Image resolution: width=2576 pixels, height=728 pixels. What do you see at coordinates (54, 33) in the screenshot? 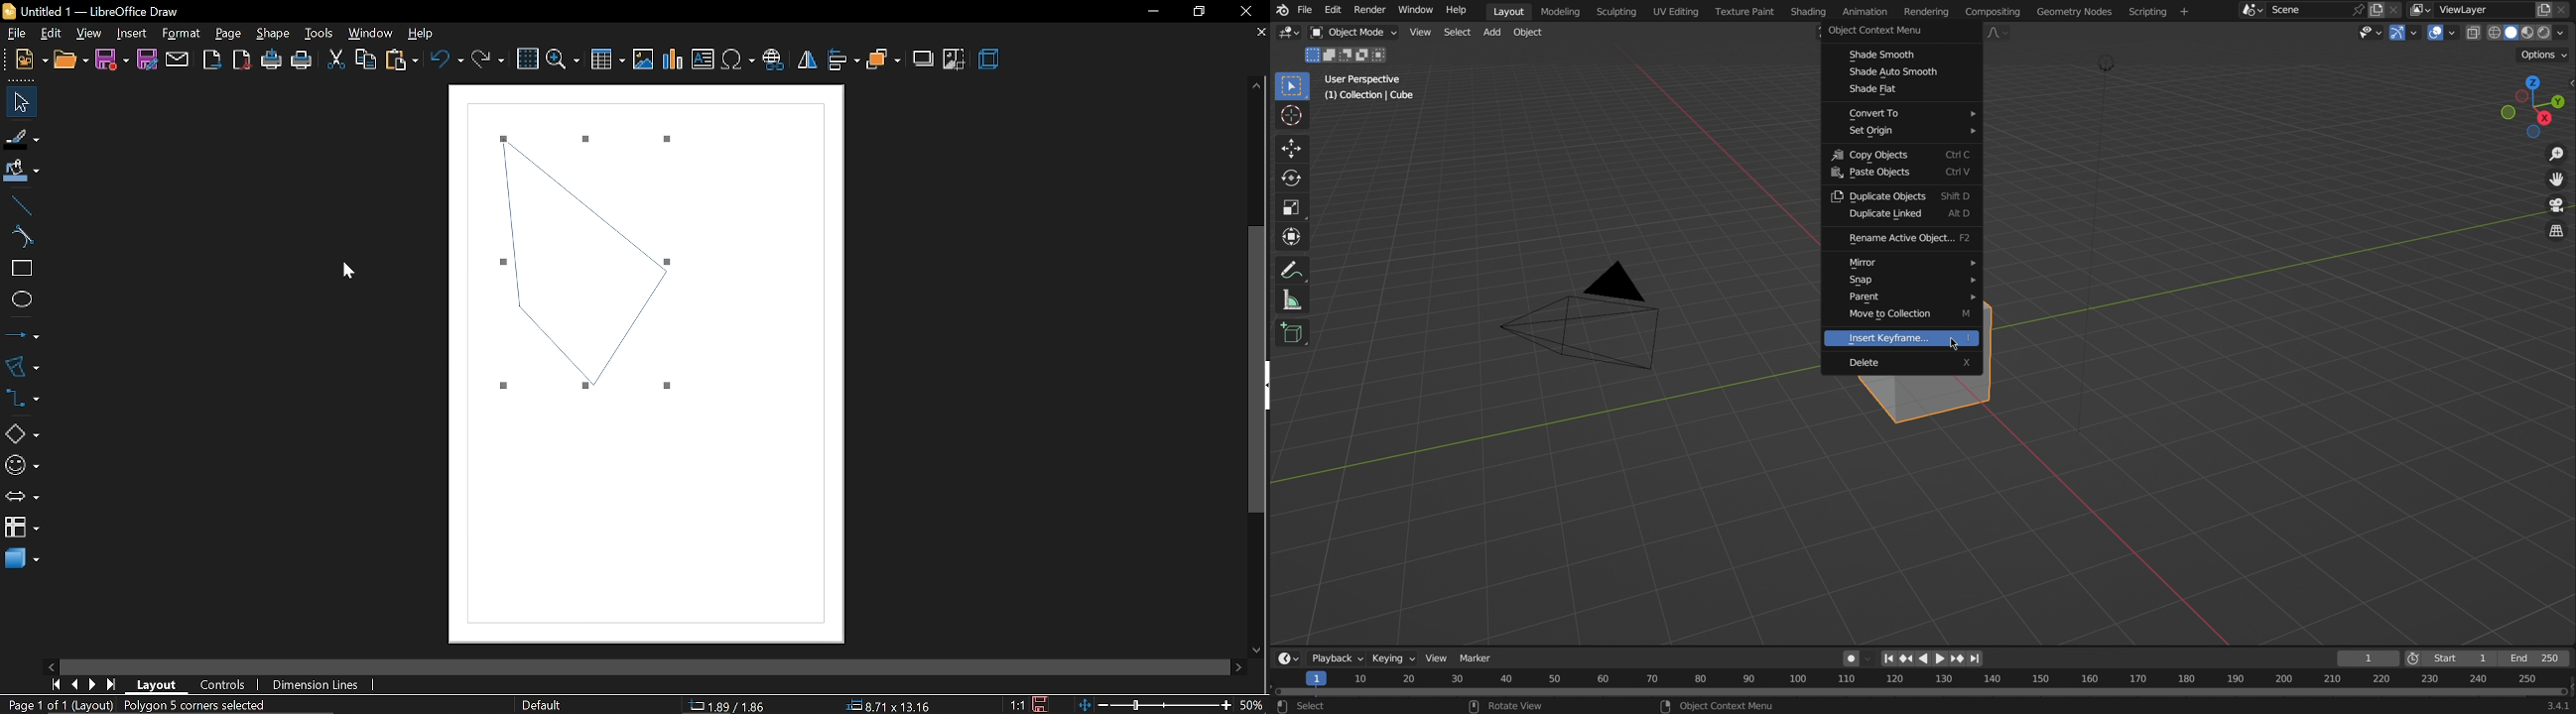
I see `edit` at bounding box center [54, 33].